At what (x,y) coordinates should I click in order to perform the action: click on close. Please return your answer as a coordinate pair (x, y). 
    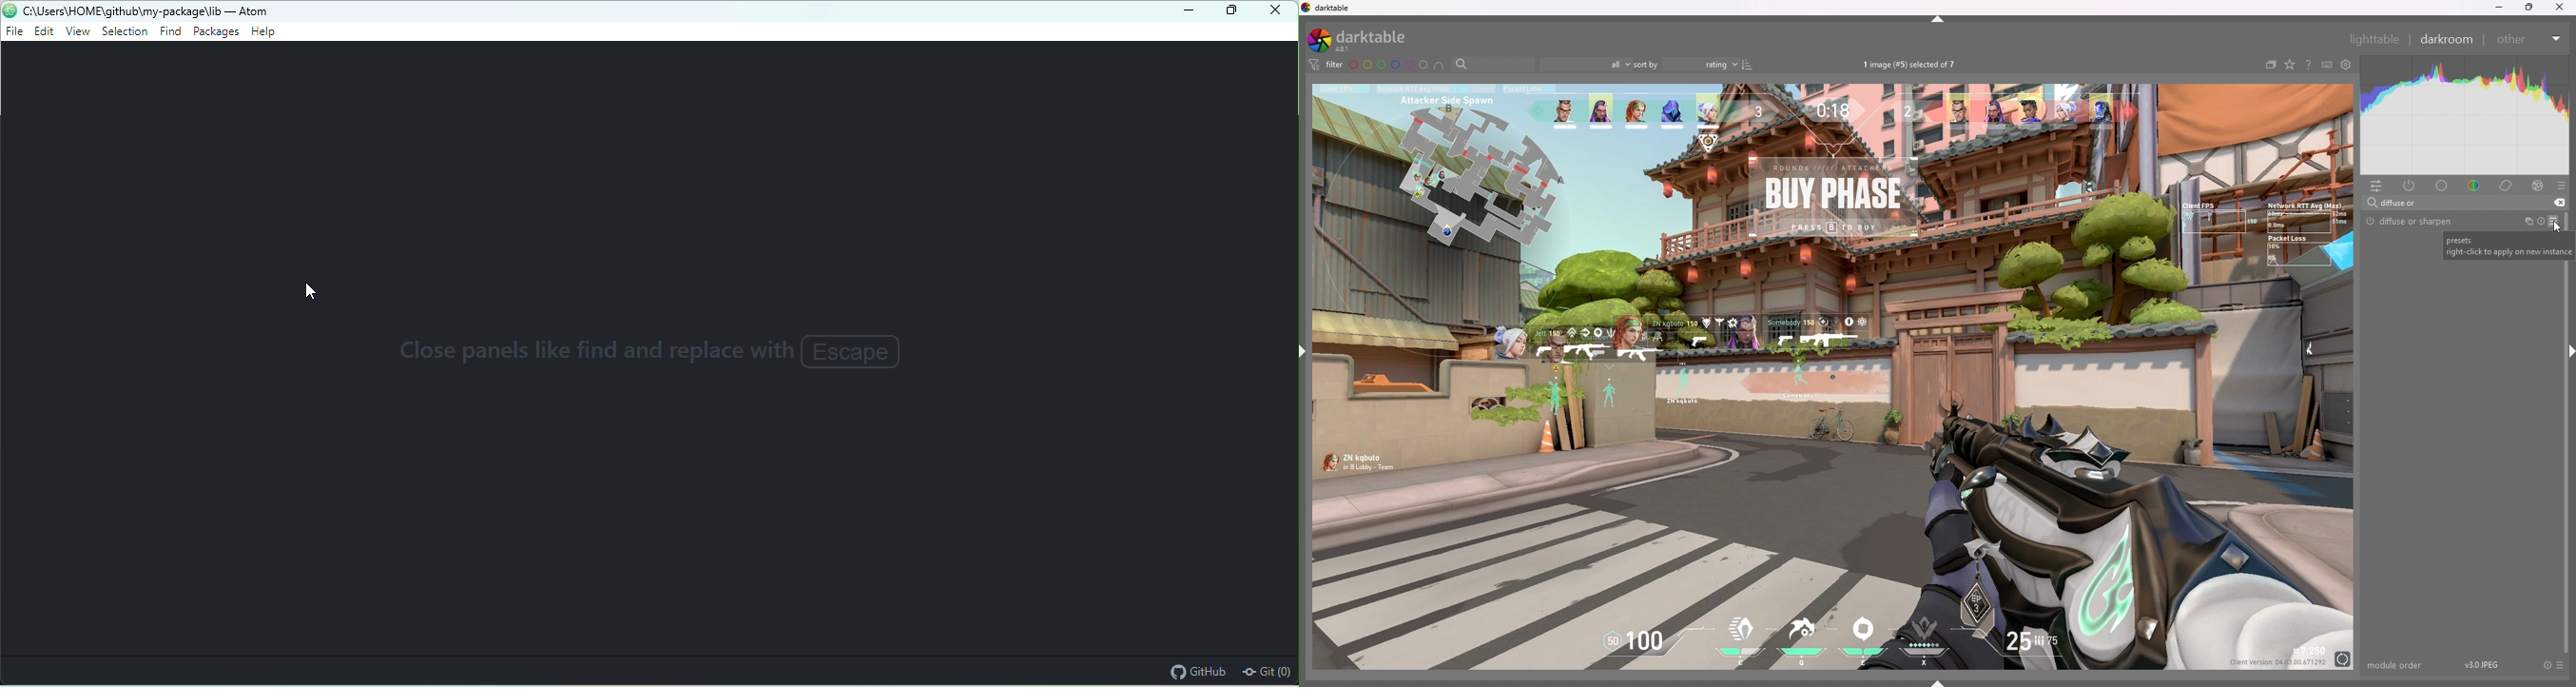
    Looking at the image, I should click on (1274, 11).